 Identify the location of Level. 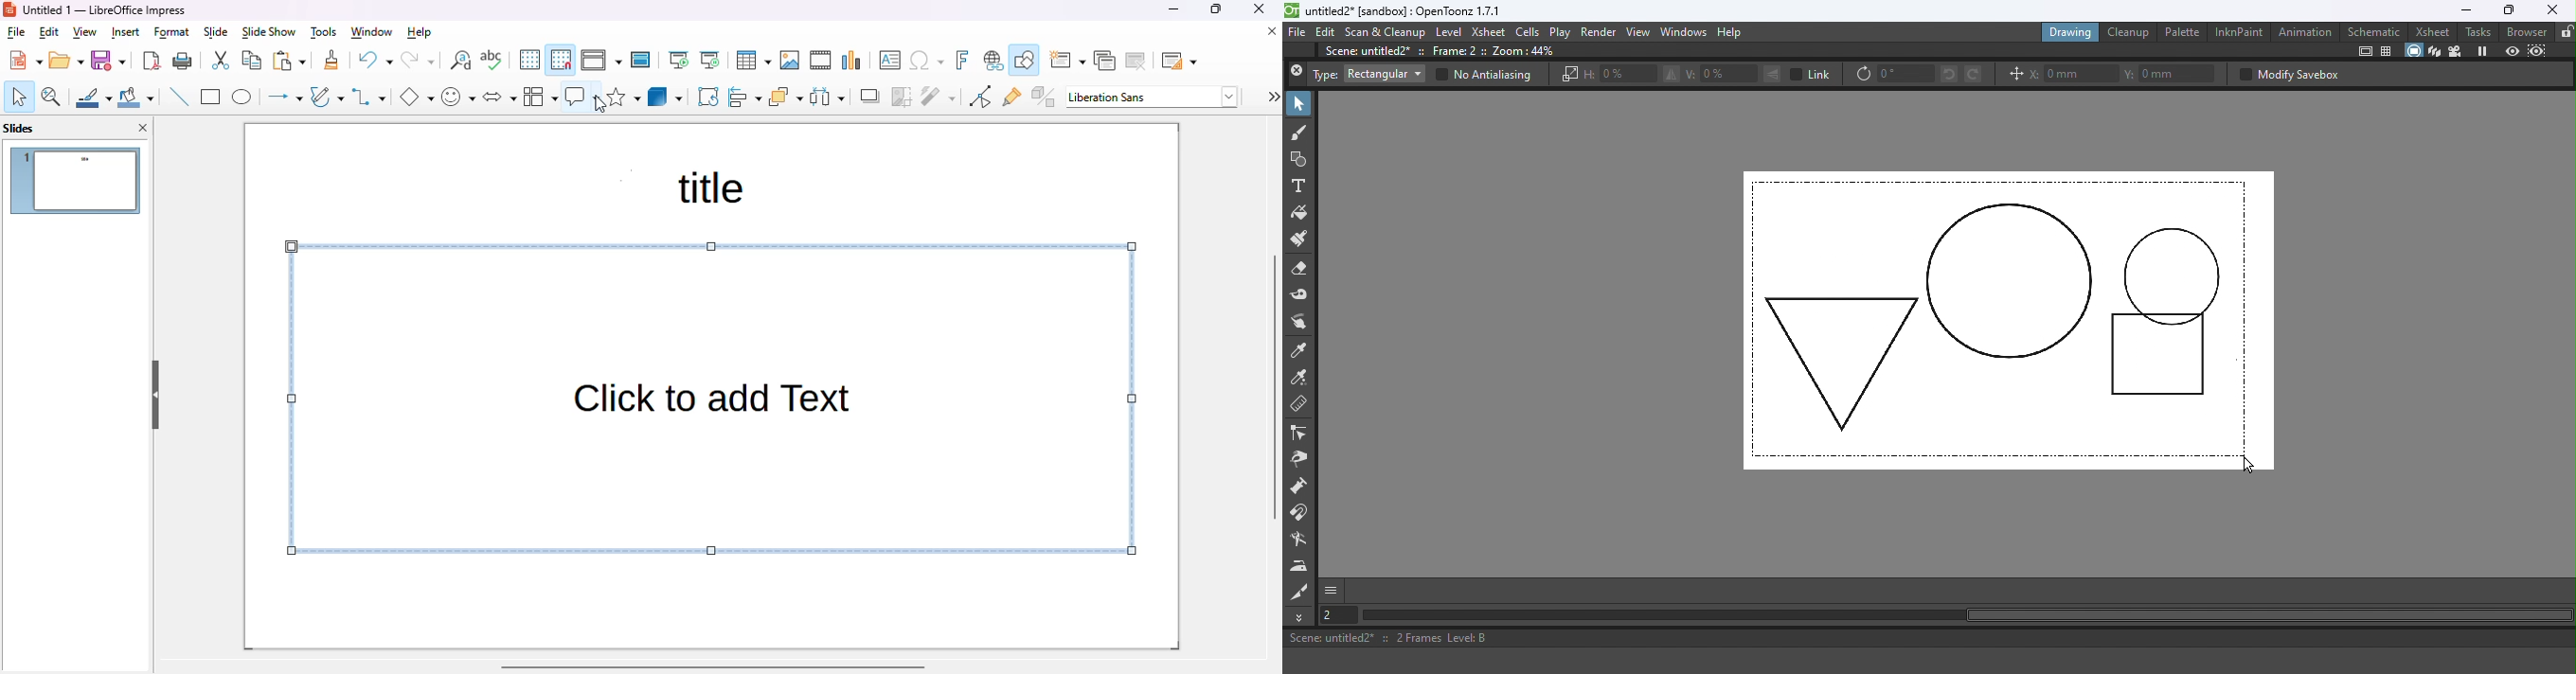
(1448, 33).